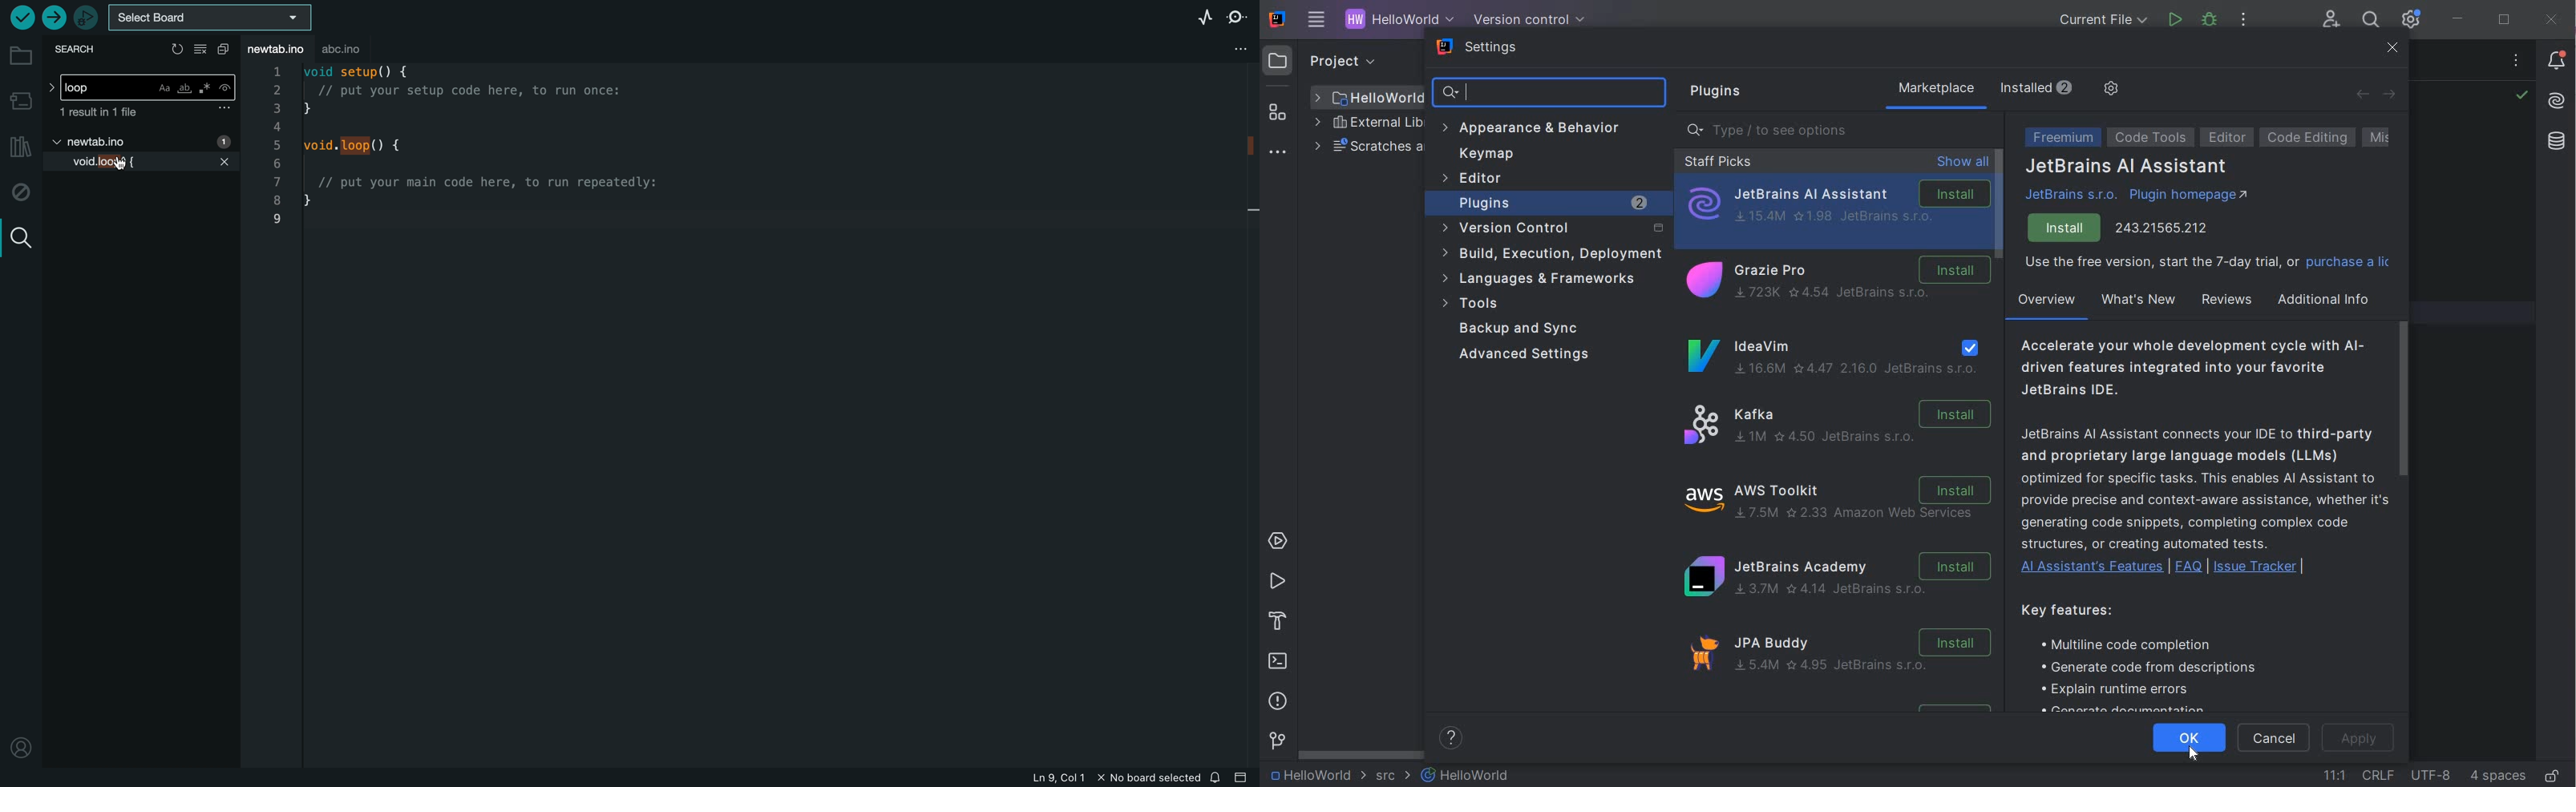 Image resolution: width=2576 pixels, height=812 pixels. Describe the element at coordinates (2065, 228) in the screenshot. I see `Install` at that location.